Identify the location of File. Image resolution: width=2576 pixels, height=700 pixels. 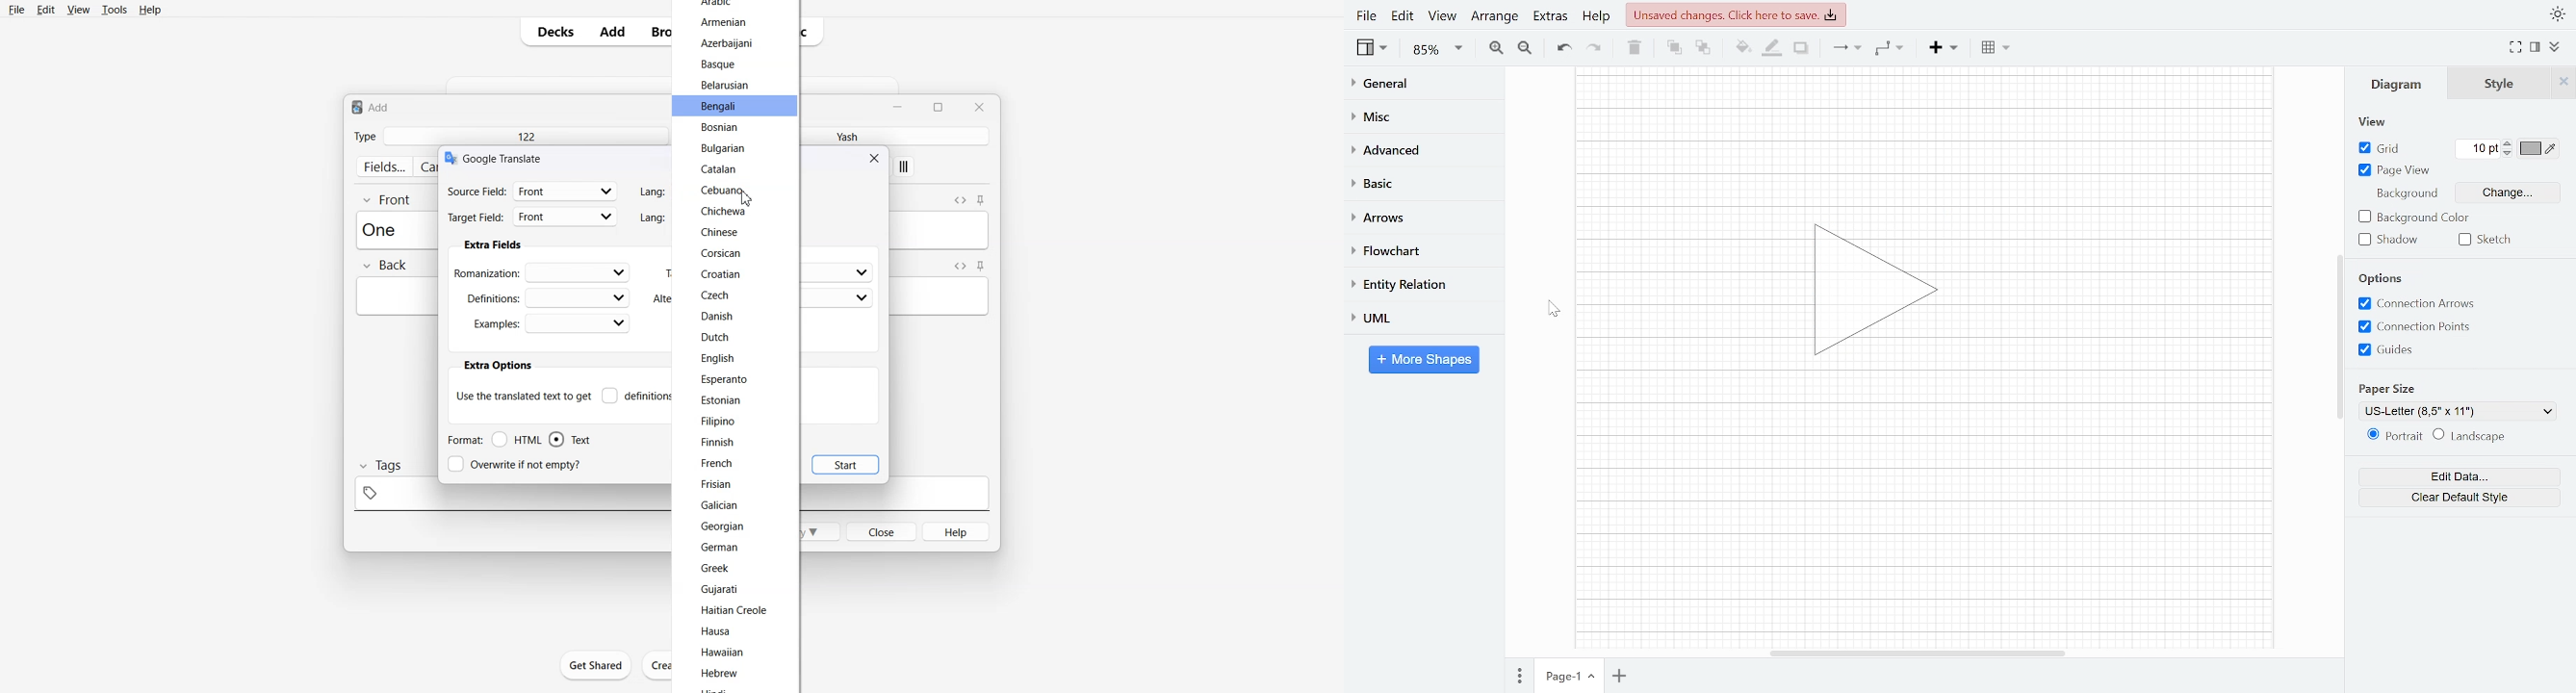
(18, 9).